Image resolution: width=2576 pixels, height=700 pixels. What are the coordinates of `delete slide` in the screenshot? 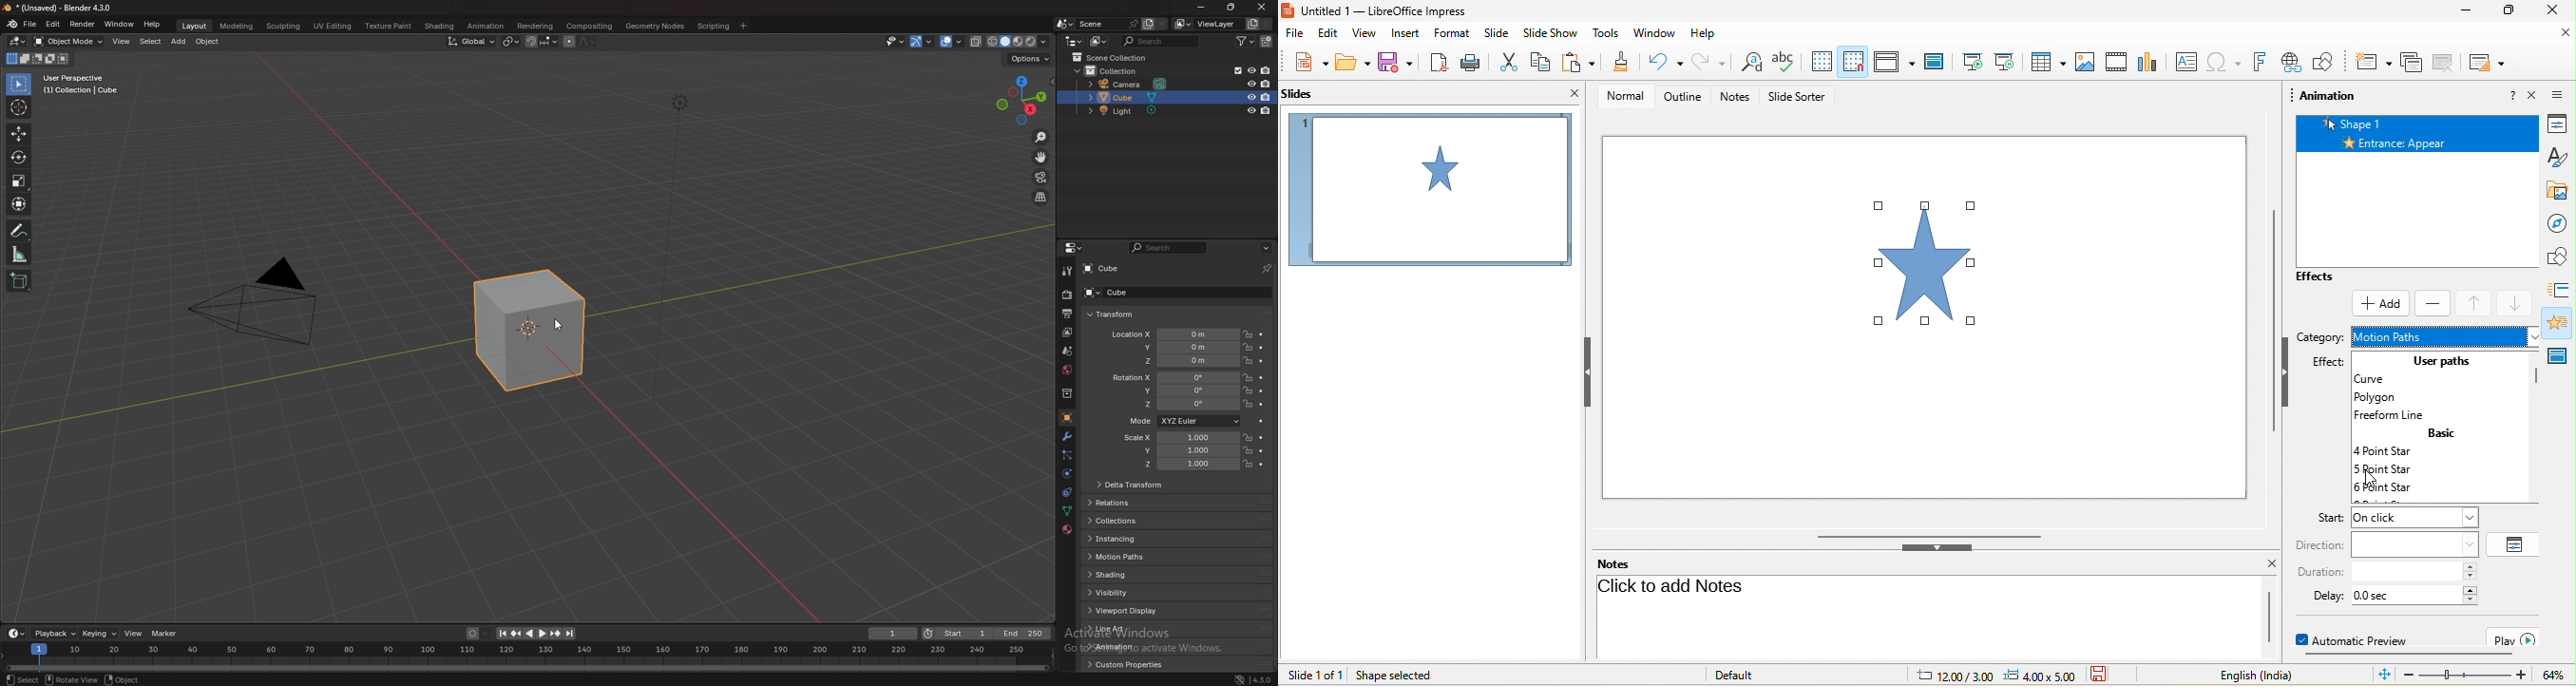 It's located at (2410, 64).